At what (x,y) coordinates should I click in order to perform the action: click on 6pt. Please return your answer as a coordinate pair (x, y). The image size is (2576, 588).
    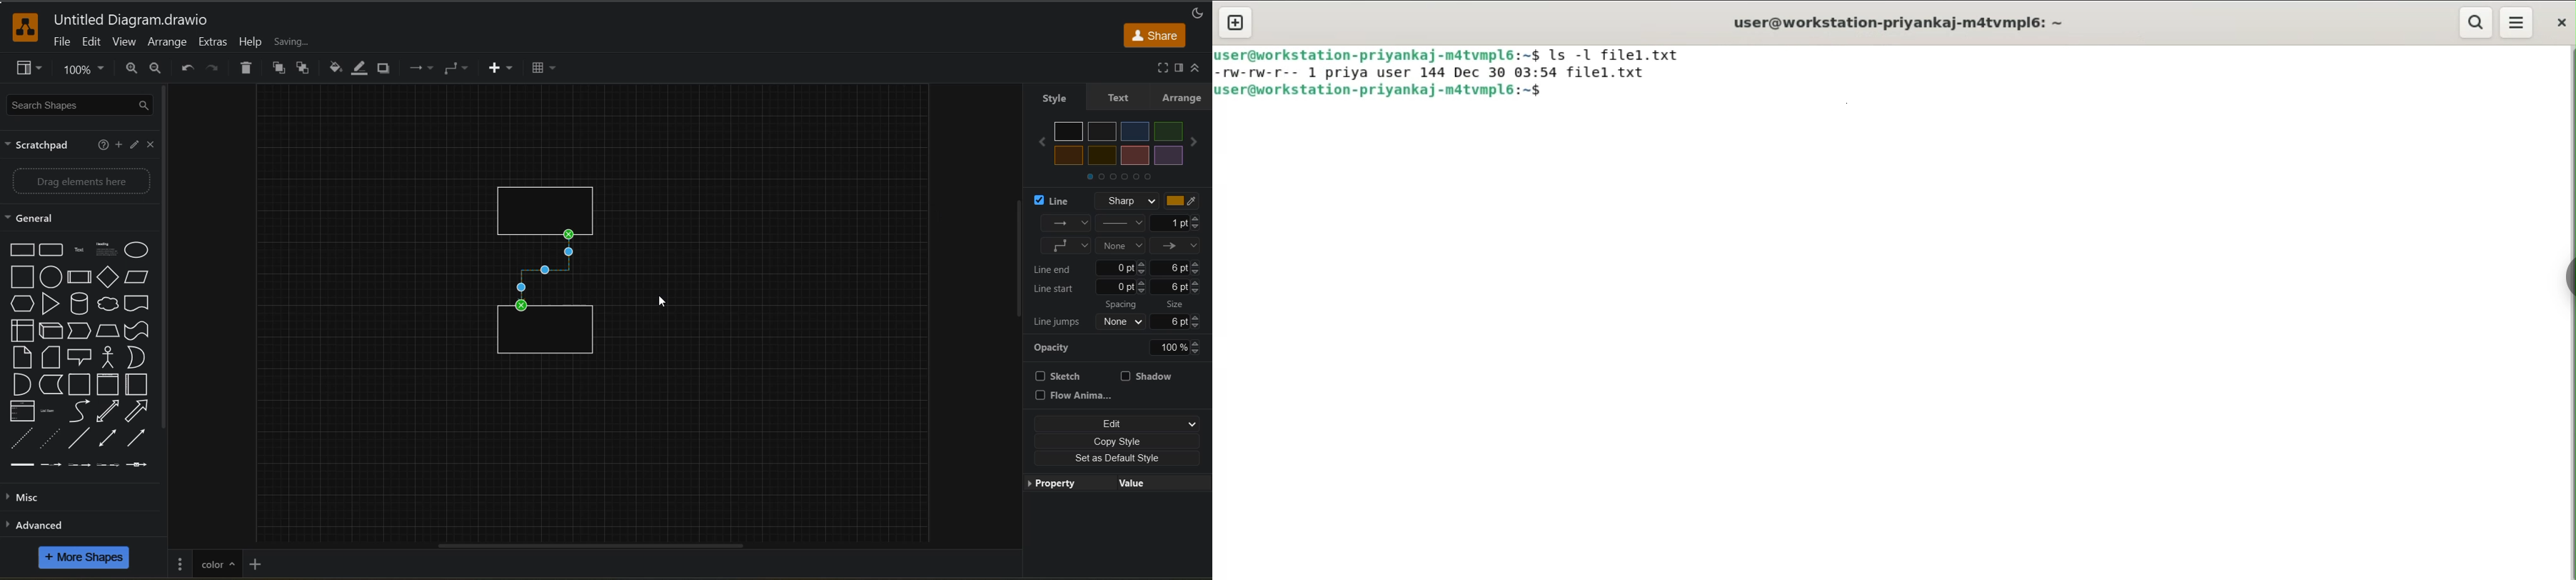
    Looking at the image, I should click on (1178, 267).